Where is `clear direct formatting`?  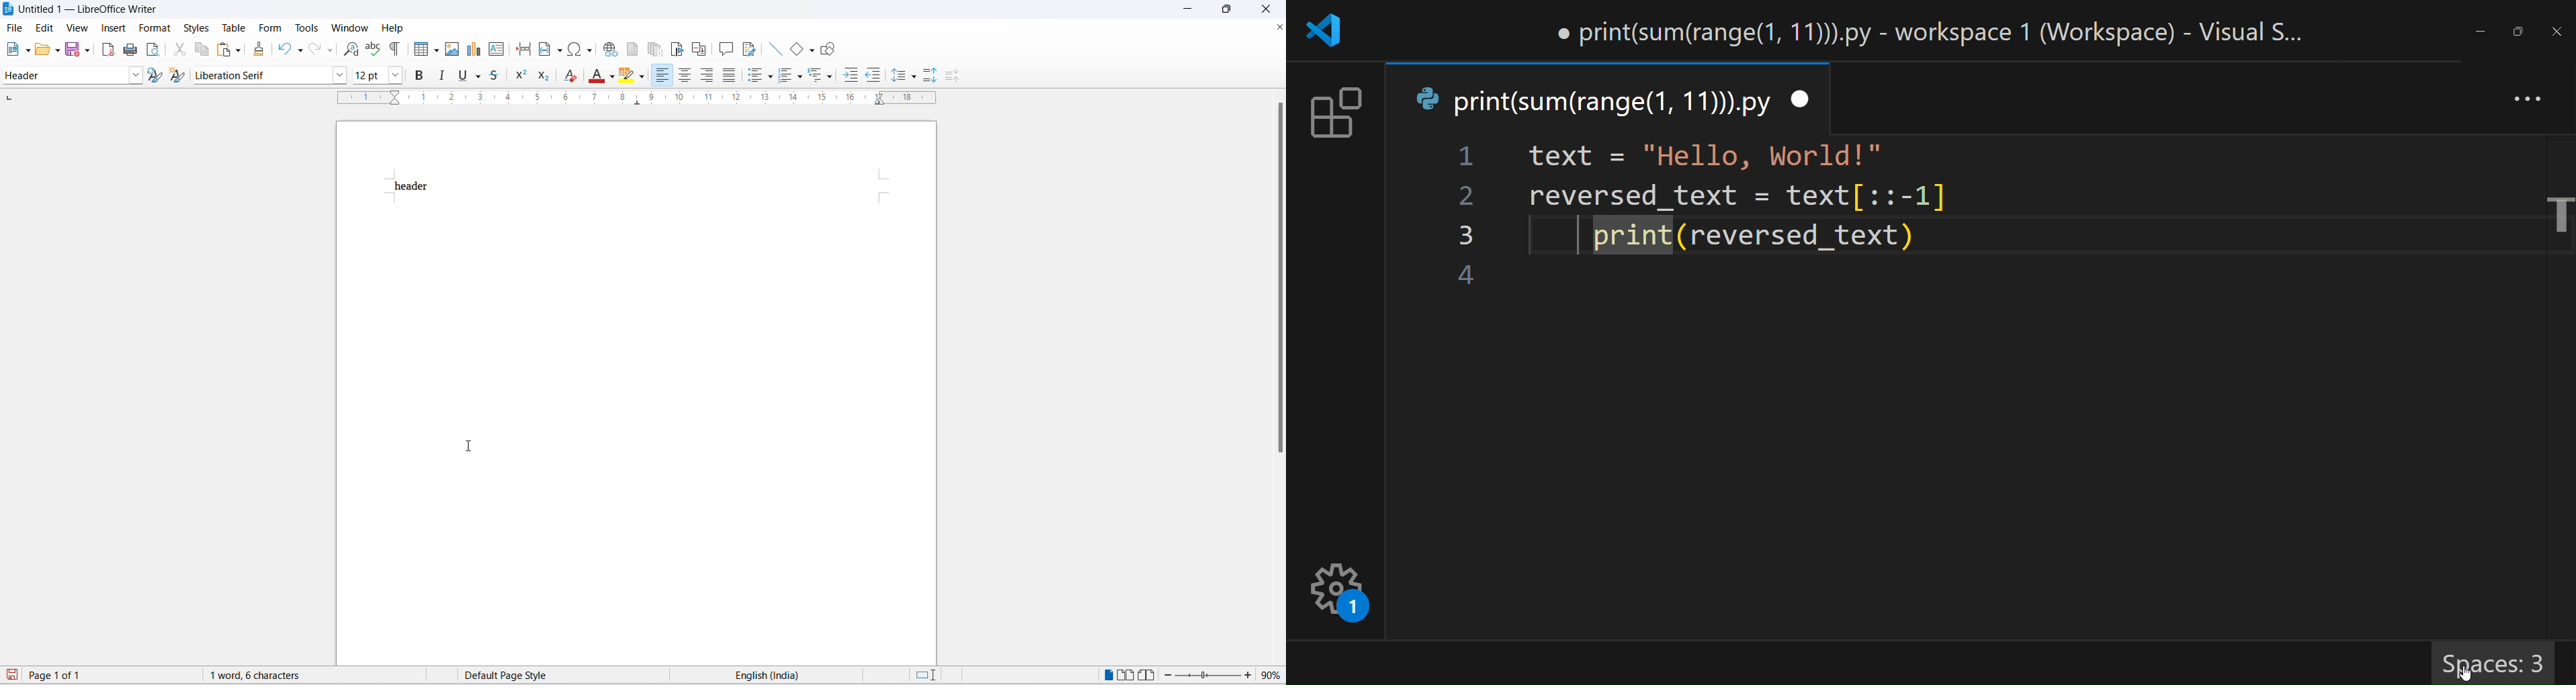 clear direct formatting is located at coordinates (573, 75).